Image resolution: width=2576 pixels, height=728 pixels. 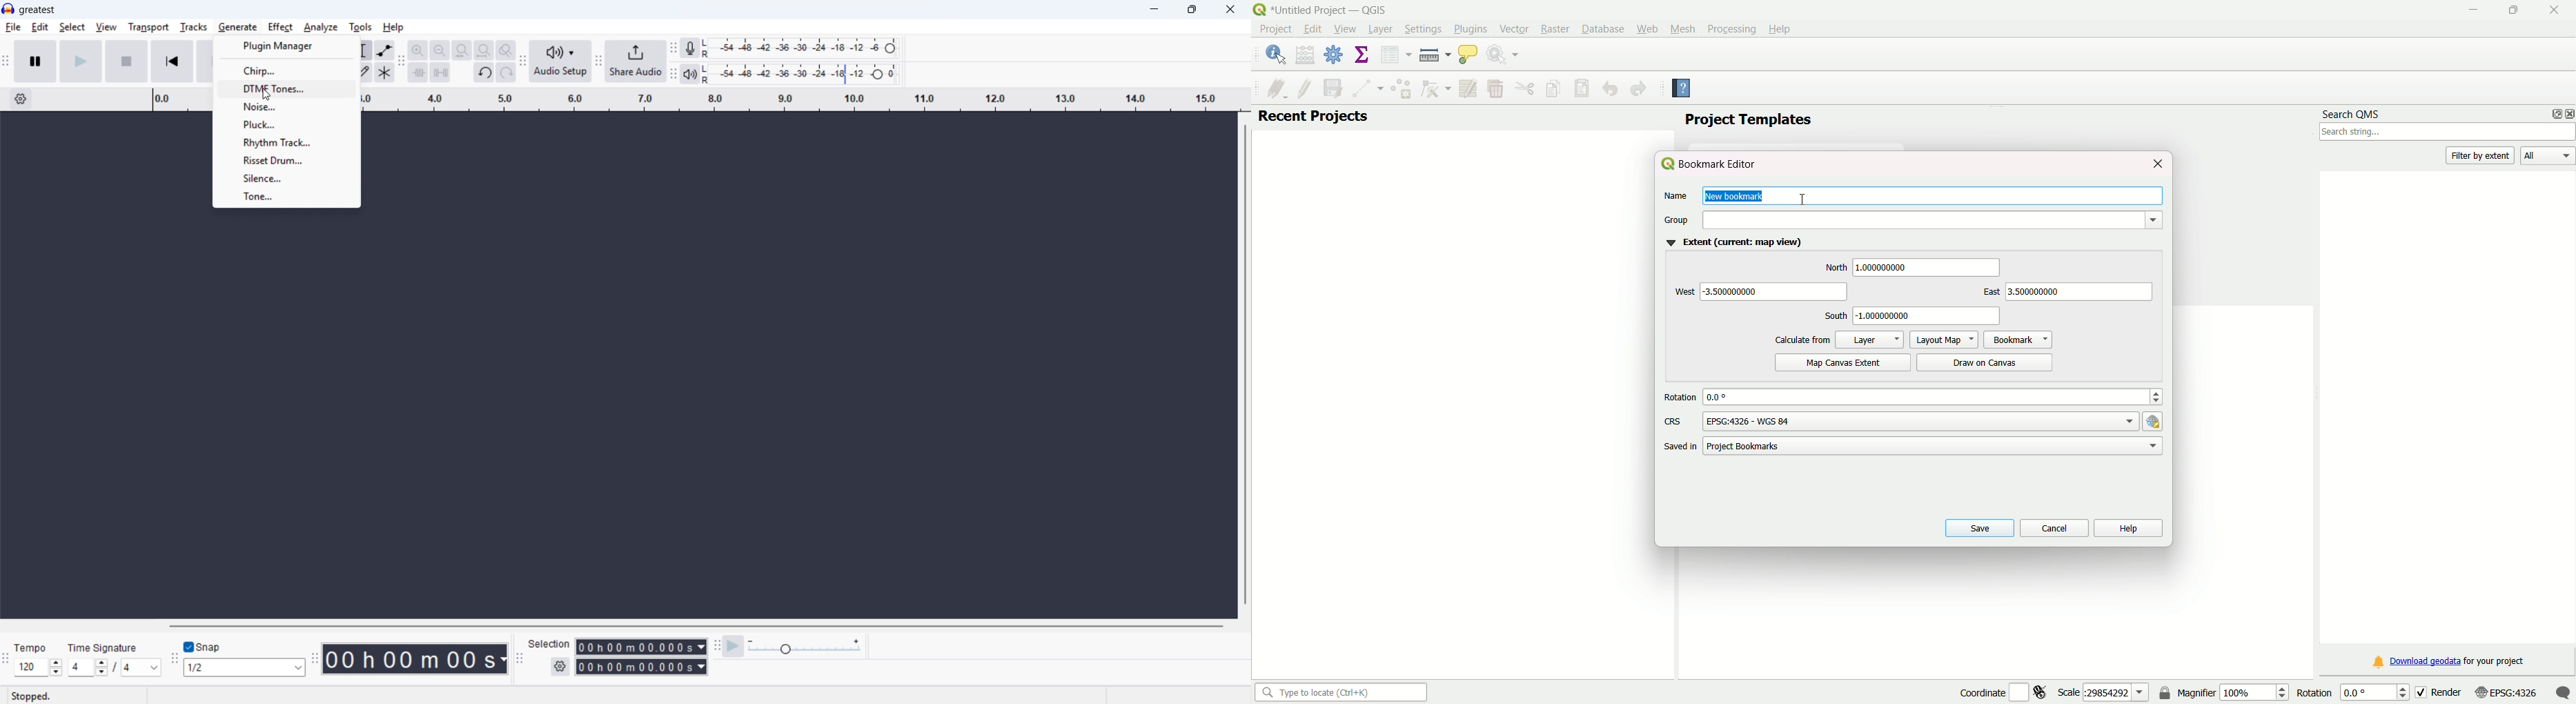 What do you see at coordinates (1362, 55) in the screenshot?
I see `show statistical summary` at bounding box center [1362, 55].